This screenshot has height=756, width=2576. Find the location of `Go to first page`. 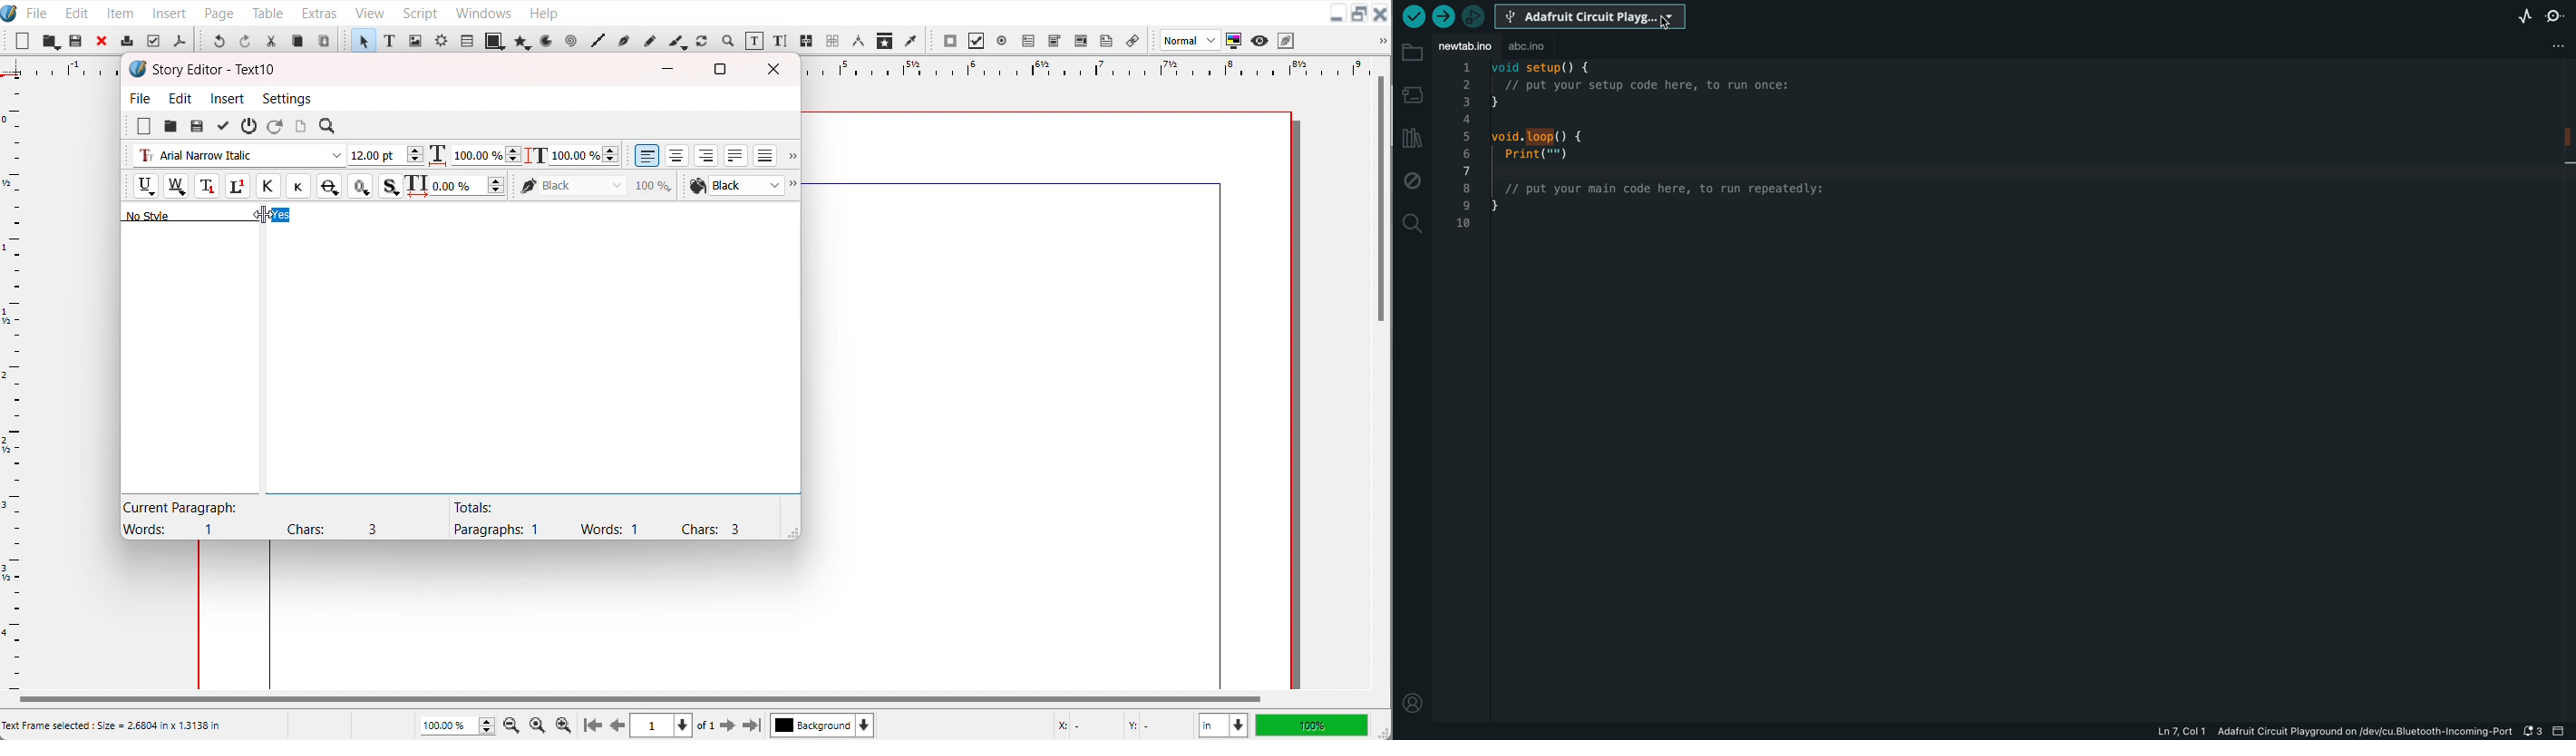

Go to first page is located at coordinates (593, 725).